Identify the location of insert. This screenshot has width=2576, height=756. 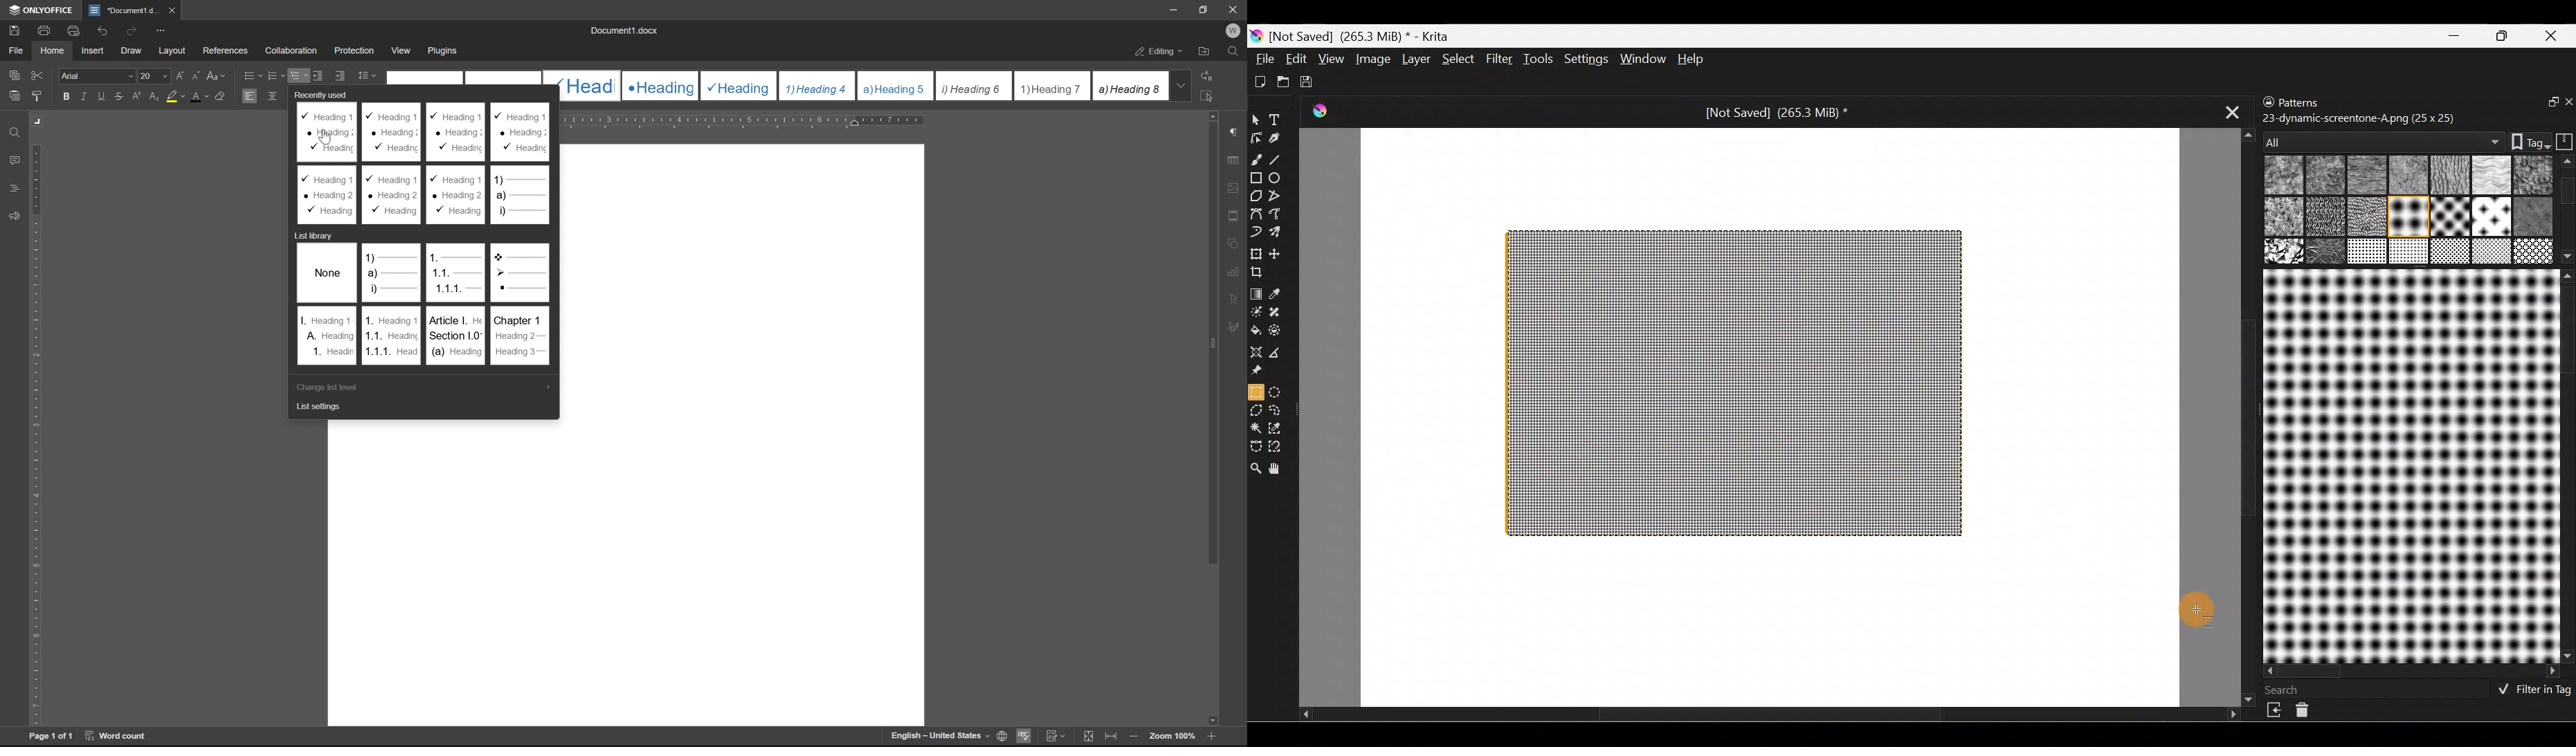
(92, 50).